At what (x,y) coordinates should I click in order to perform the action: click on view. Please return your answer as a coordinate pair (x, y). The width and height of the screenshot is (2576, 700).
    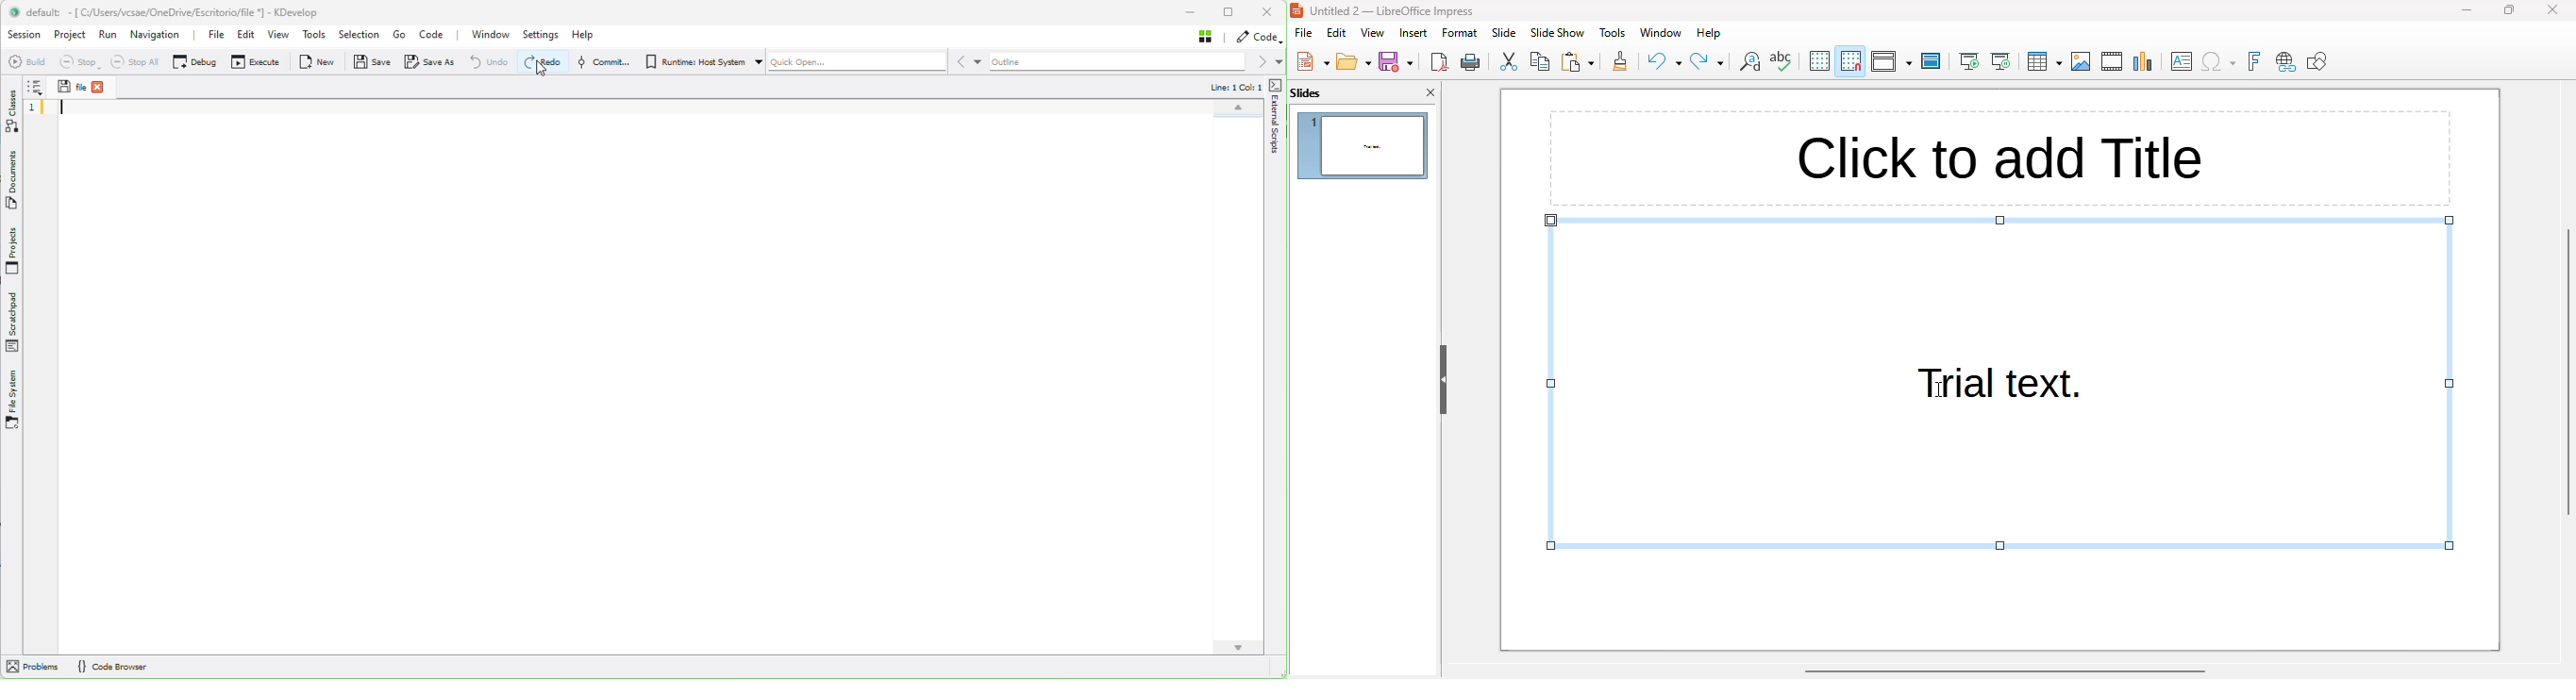
    Looking at the image, I should click on (1373, 32).